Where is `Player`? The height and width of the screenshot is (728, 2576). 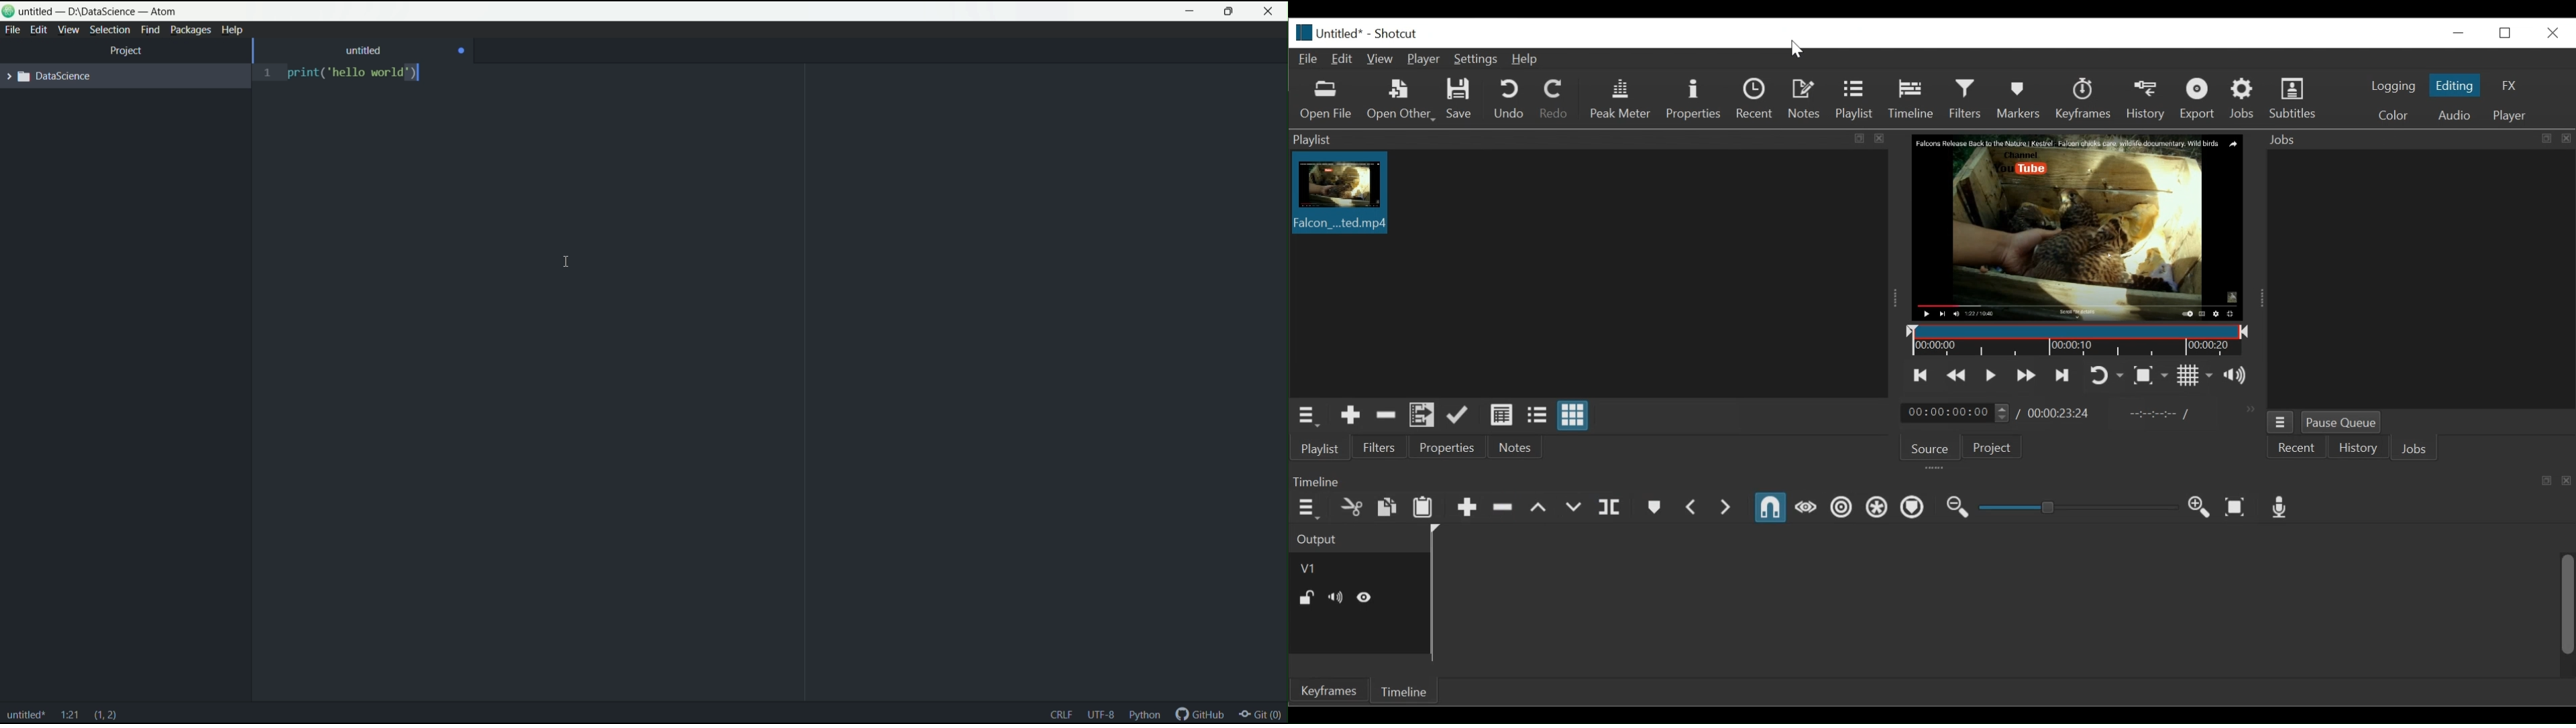 Player is located at coordinates (1423, 59).